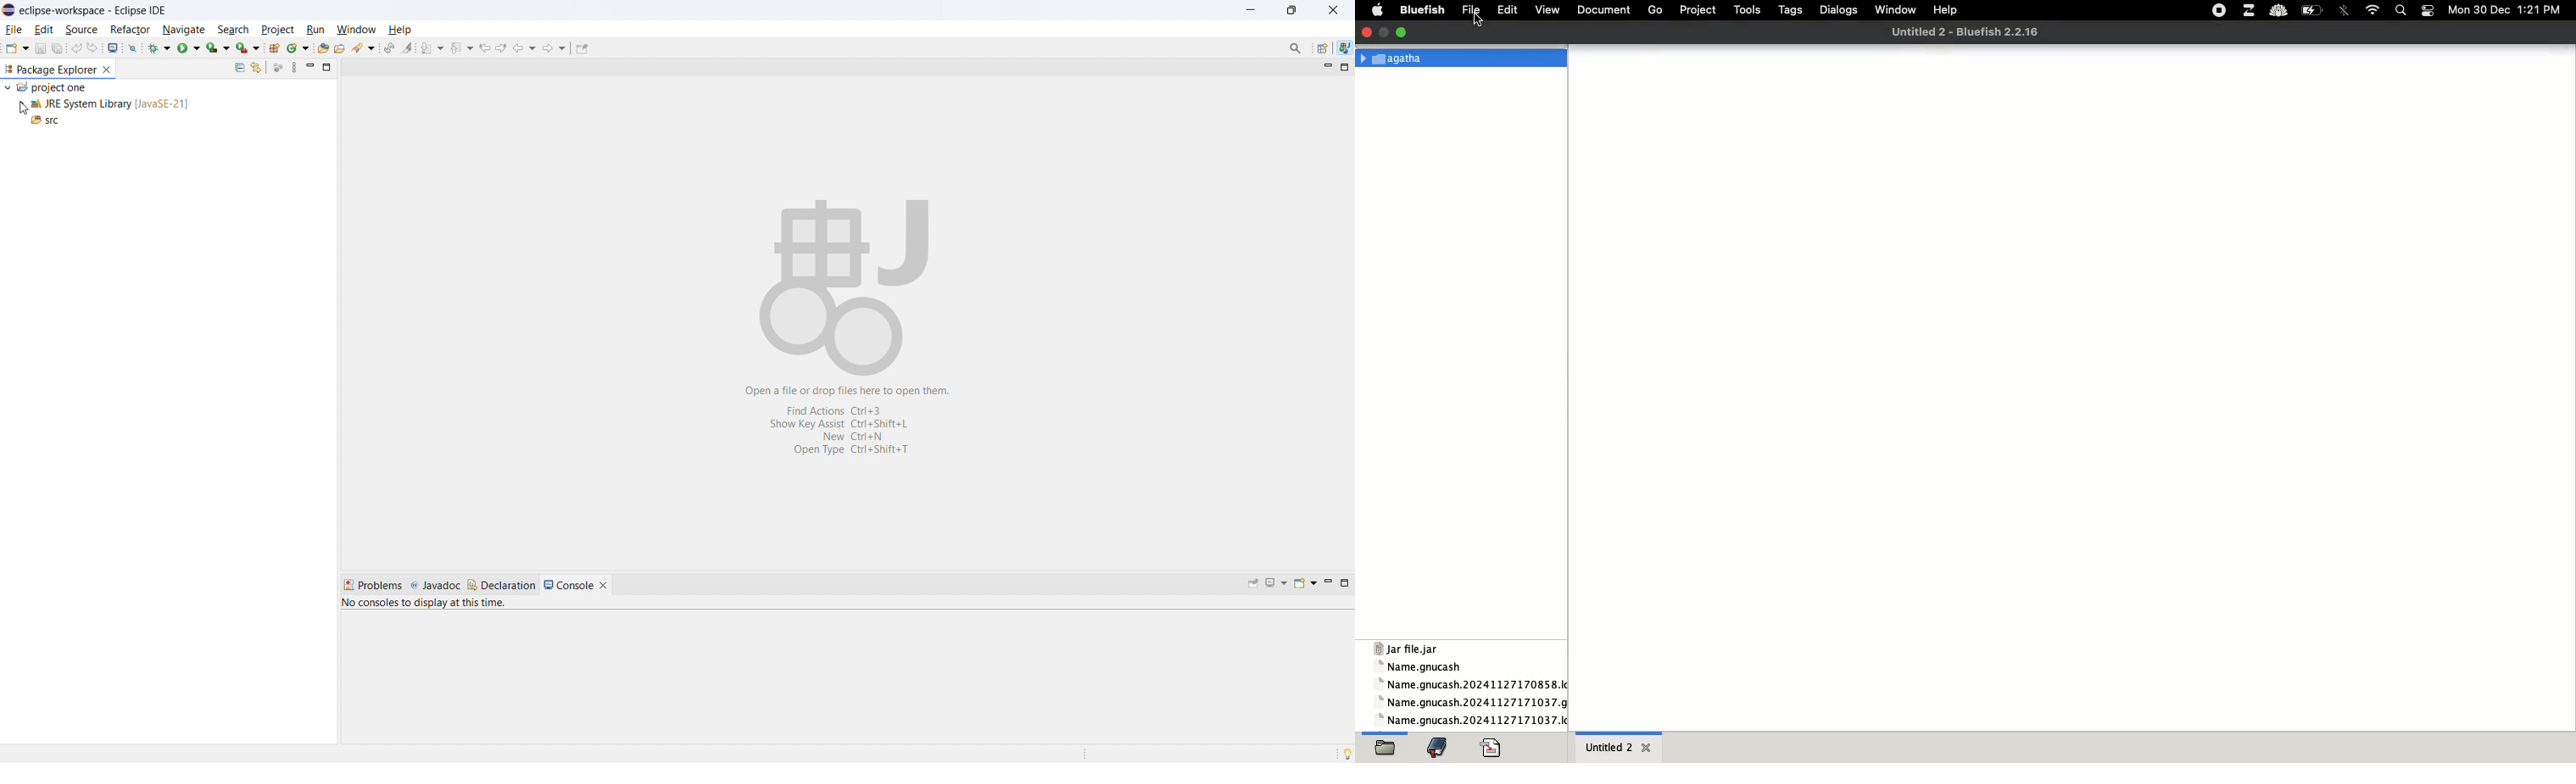  I want to click on pin console, so click(1254, 584).